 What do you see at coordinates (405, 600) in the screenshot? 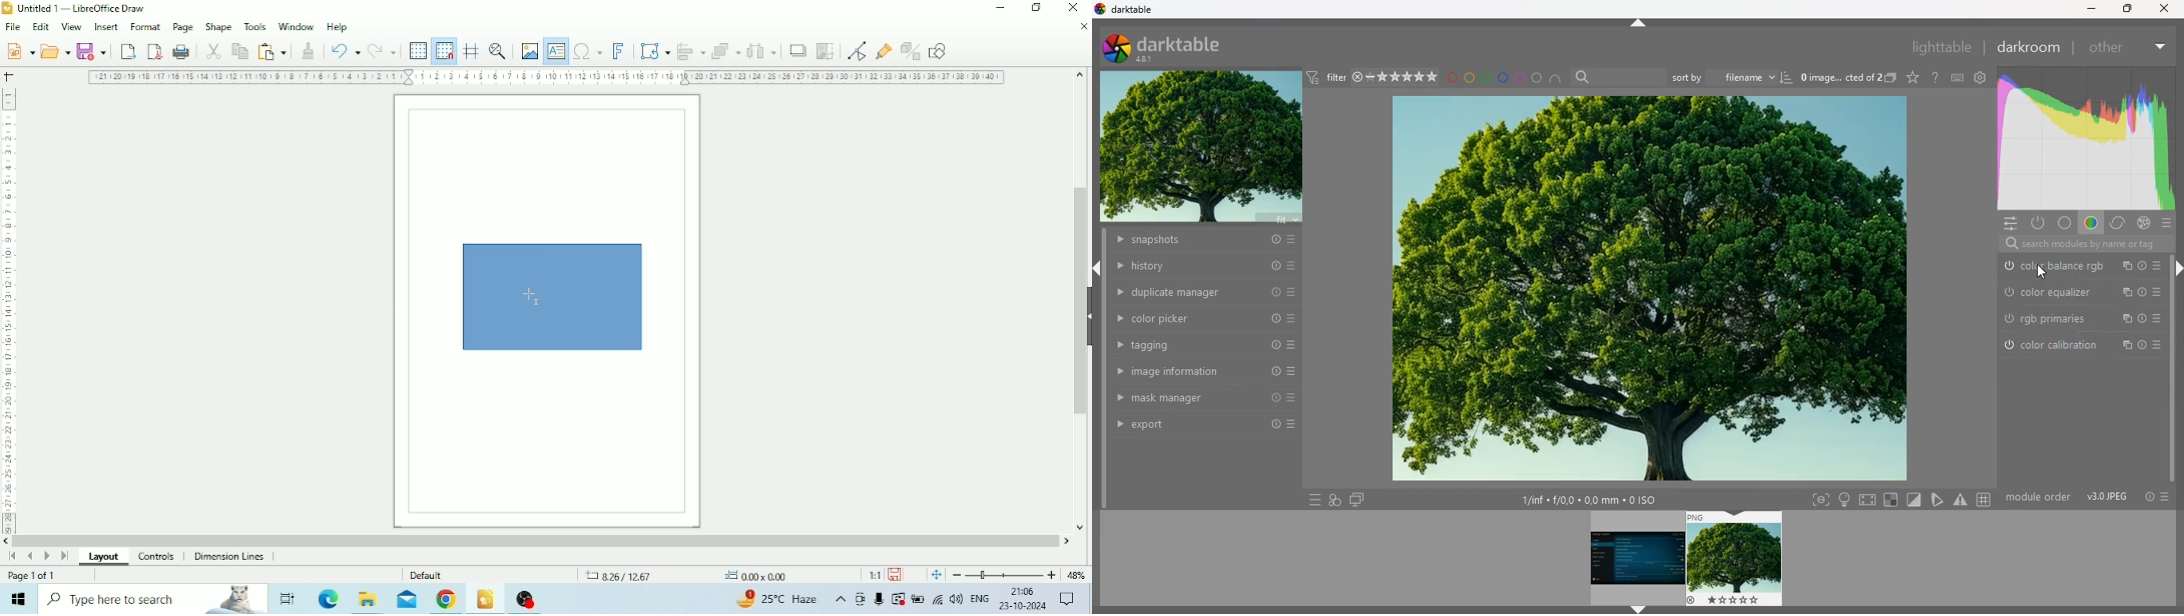
I see `Mail` at bounding box center [405, 600].